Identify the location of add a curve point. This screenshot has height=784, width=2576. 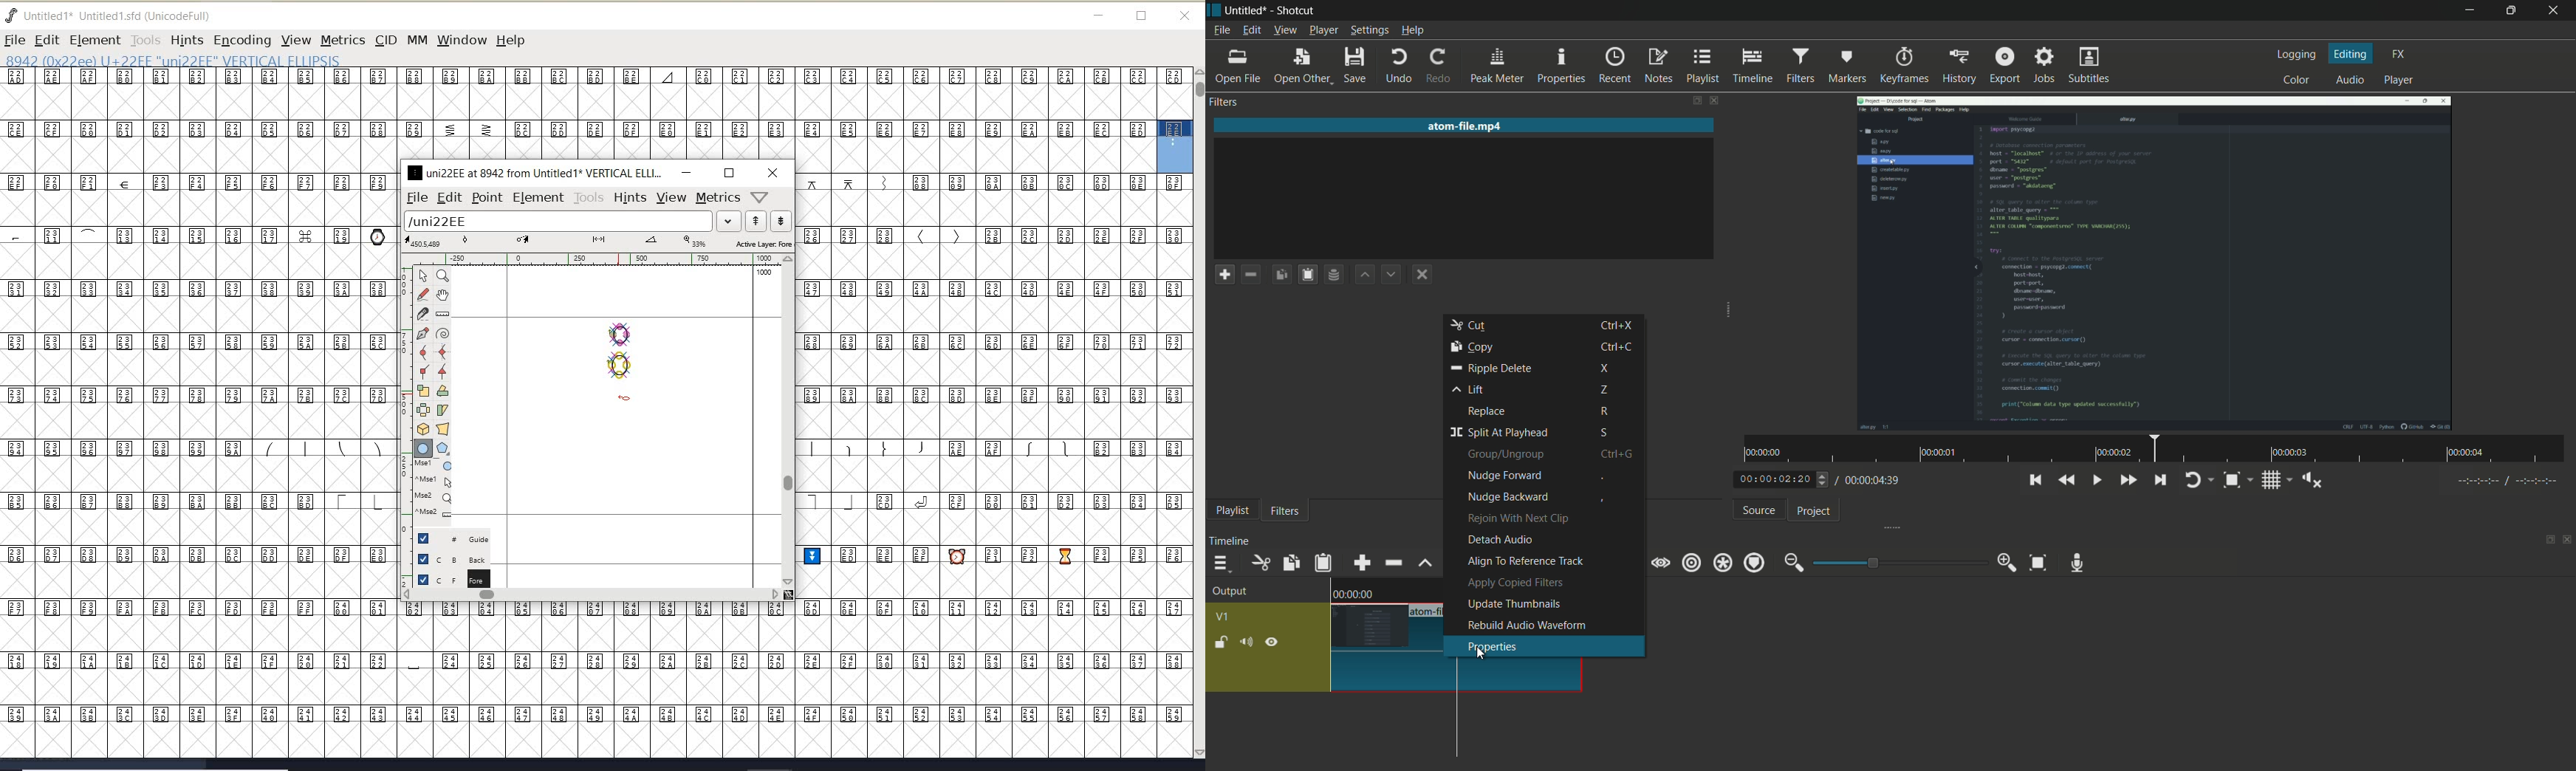
(426, 352).